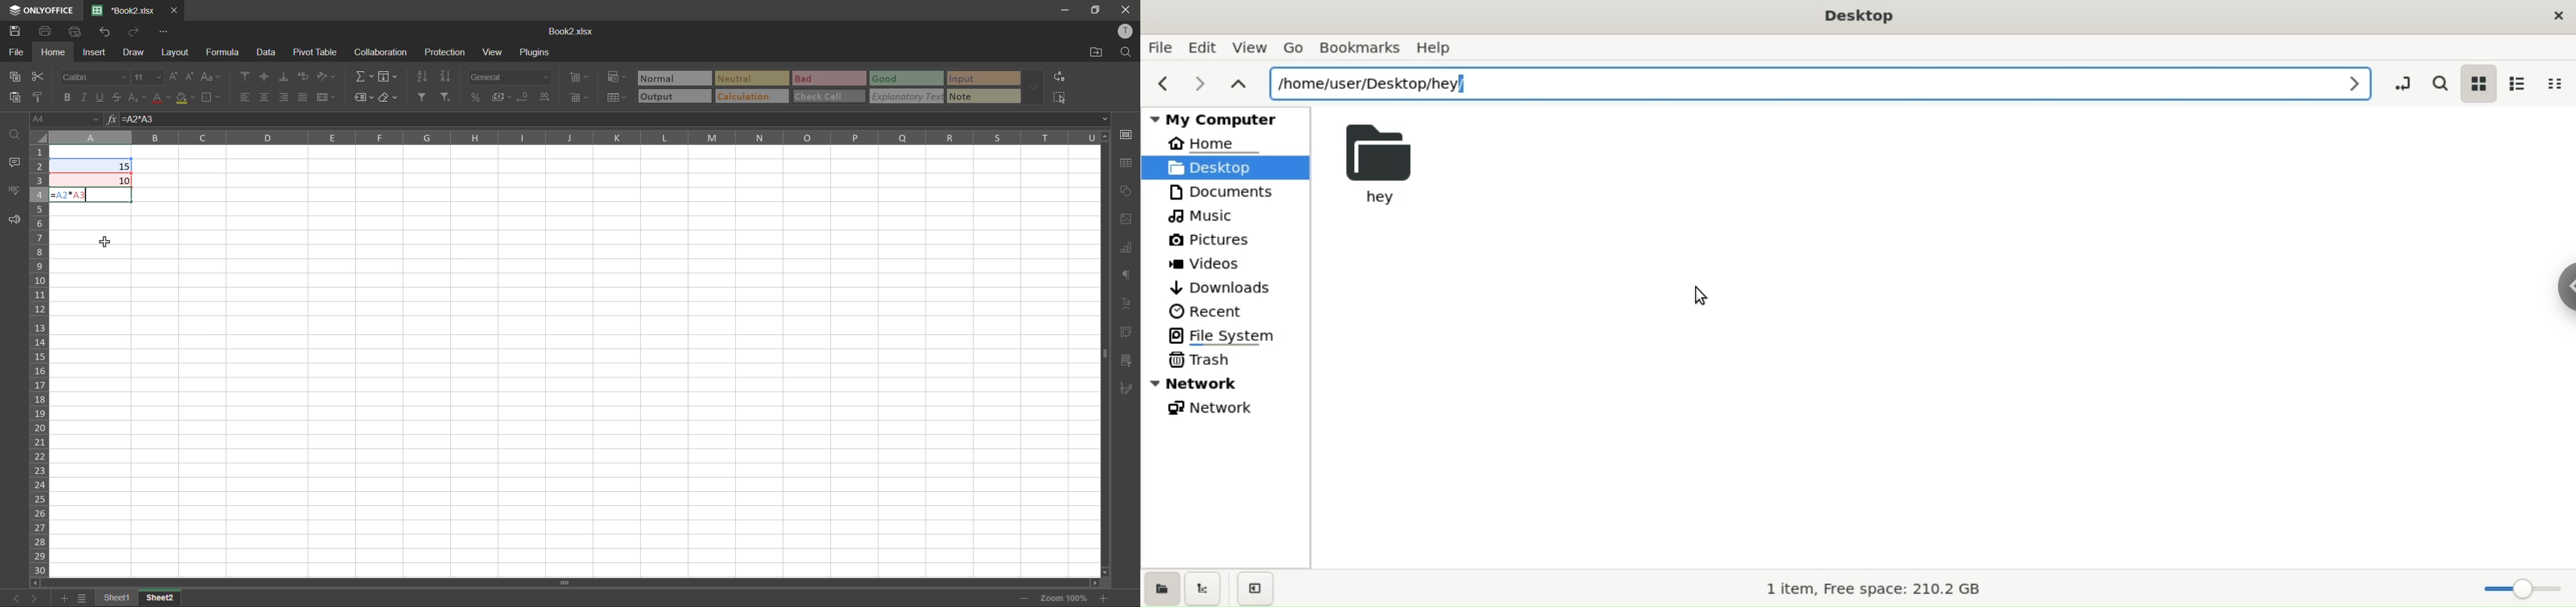 This screenshot has width=2576, height=616. What do you see at coordinates (578, 97) in the screenshot?
I see `delete cells` at bounding box center [578, 97].